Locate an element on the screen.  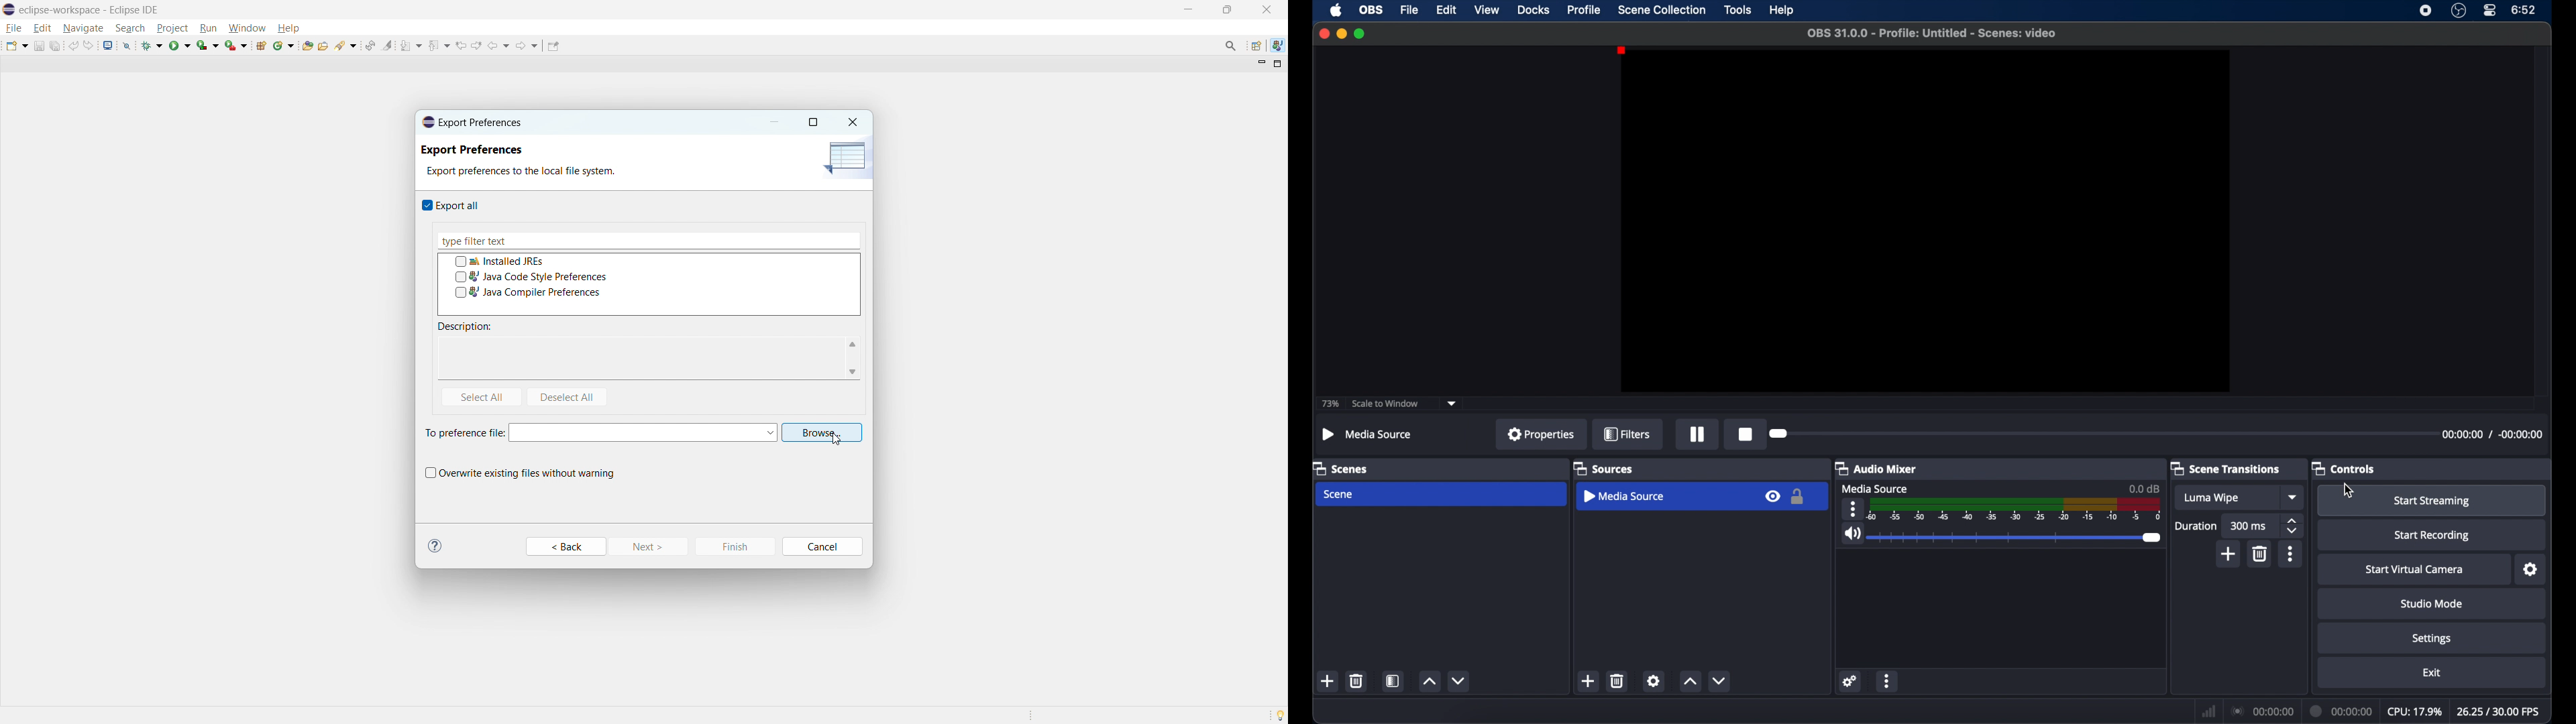
scene is located at coordinates (1340, 495).